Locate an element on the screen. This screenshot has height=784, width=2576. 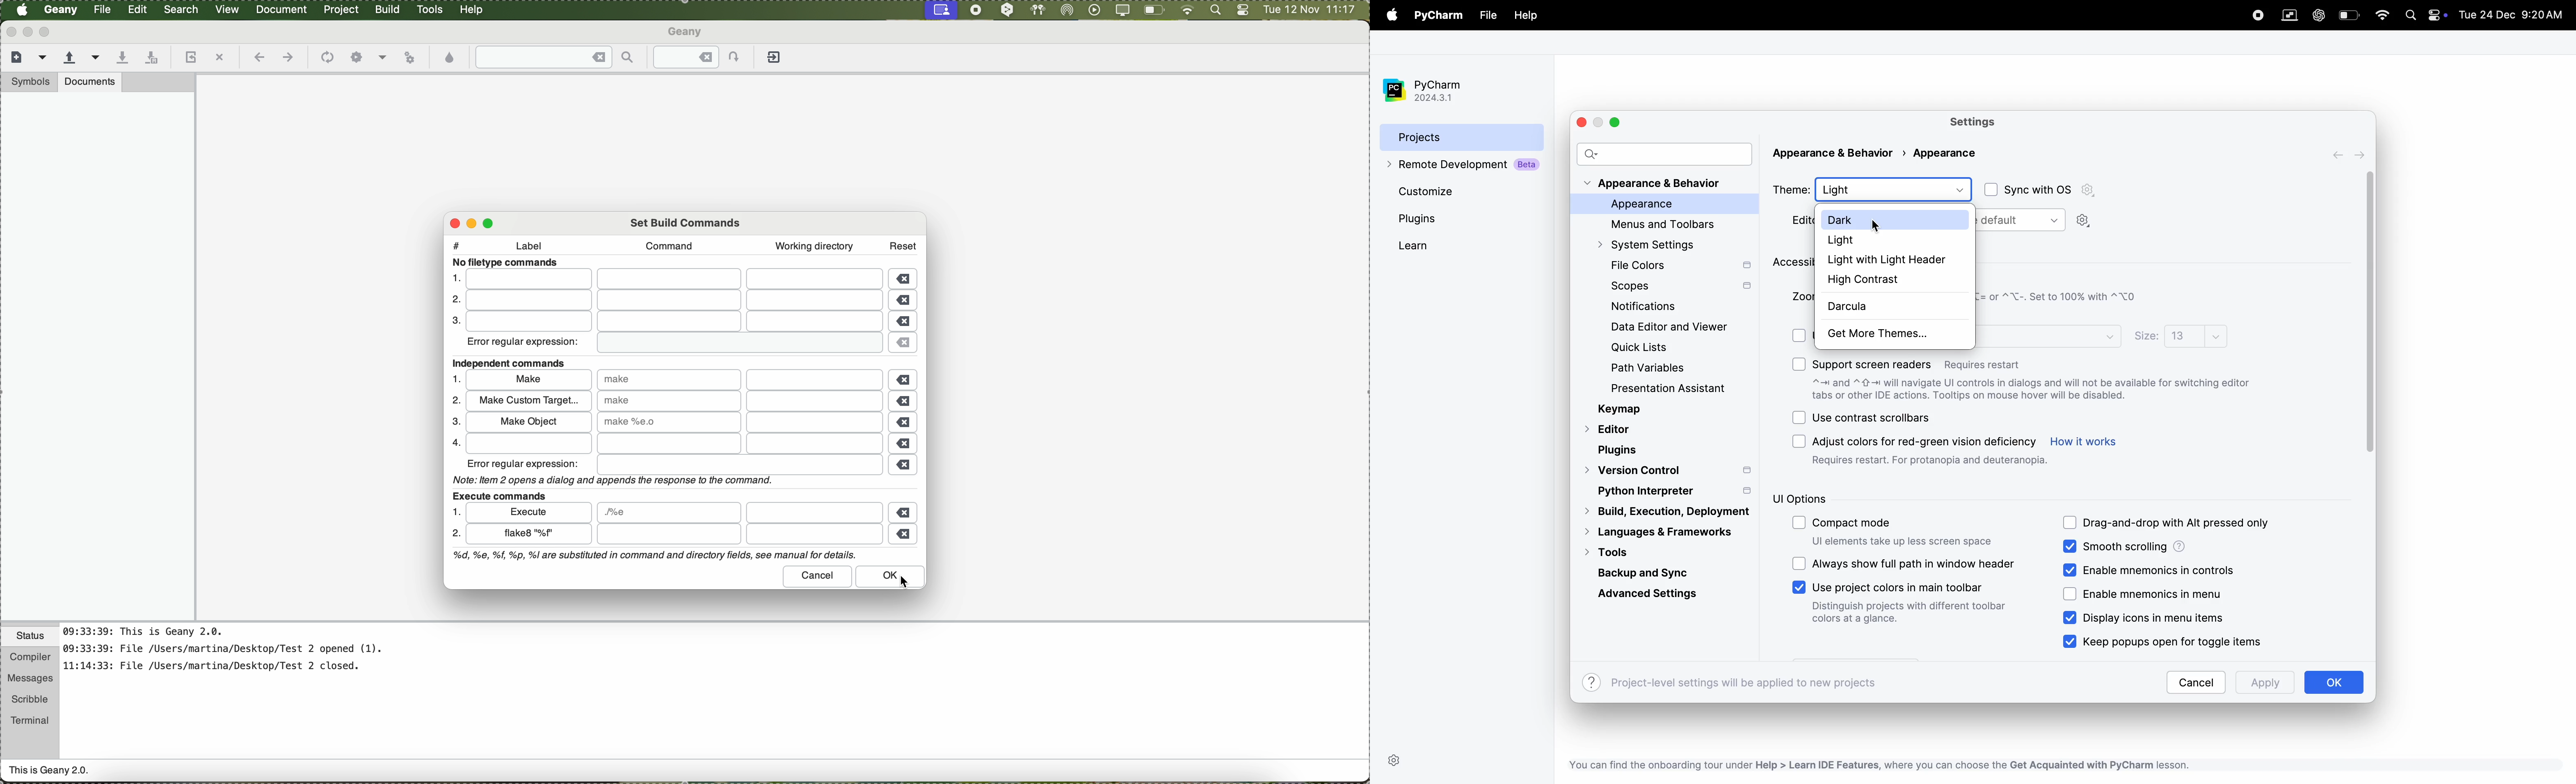
data editor and viewer is located at coordinates (1674, 326).